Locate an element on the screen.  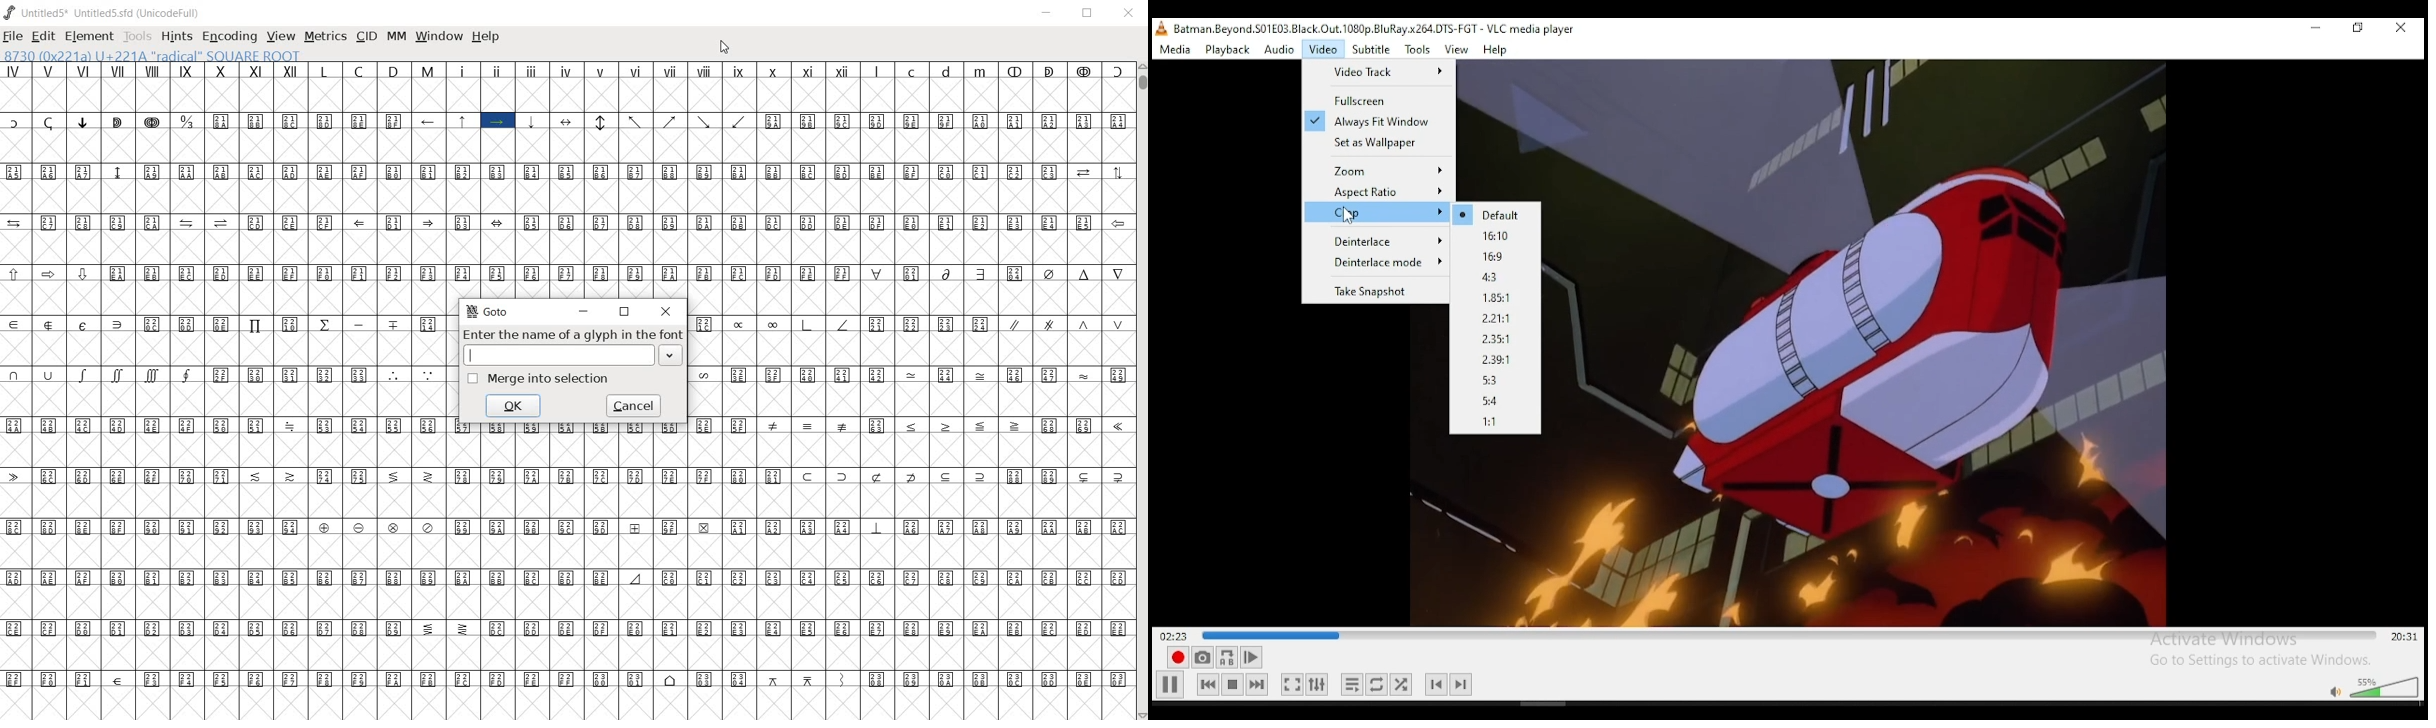
5:3 is located at coordinates (1496, 379).